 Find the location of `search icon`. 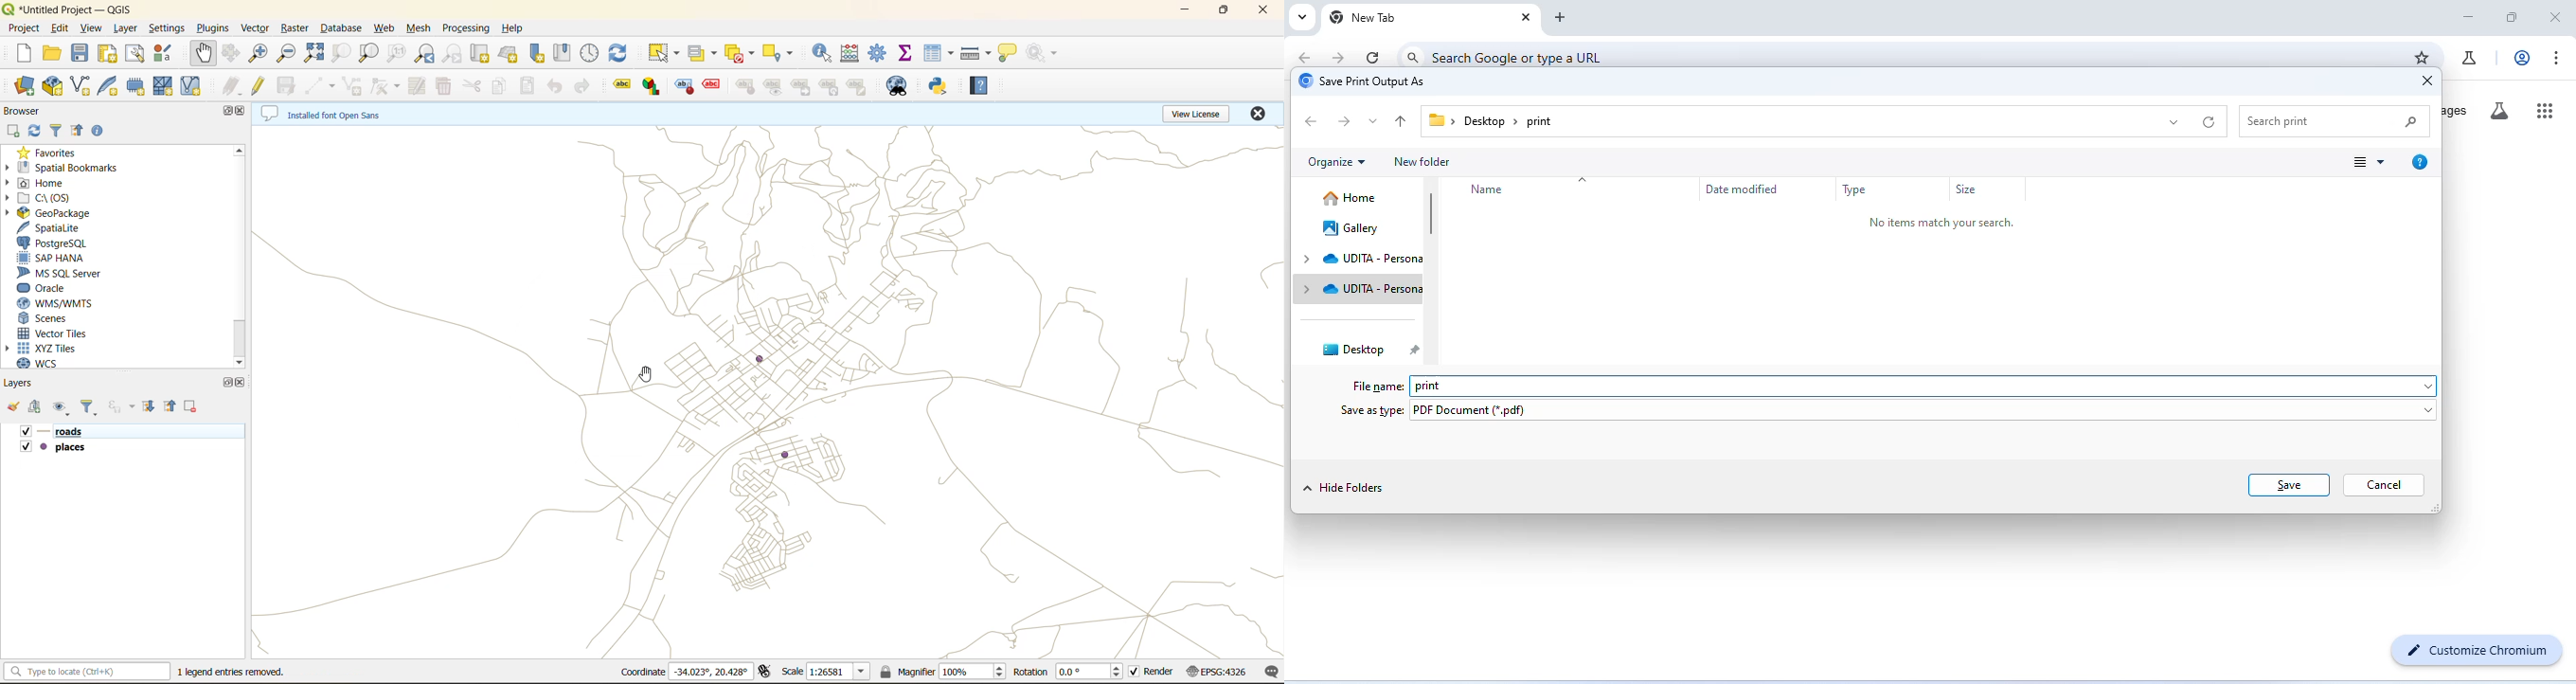

search icon is located at coordinates (1413, 56).